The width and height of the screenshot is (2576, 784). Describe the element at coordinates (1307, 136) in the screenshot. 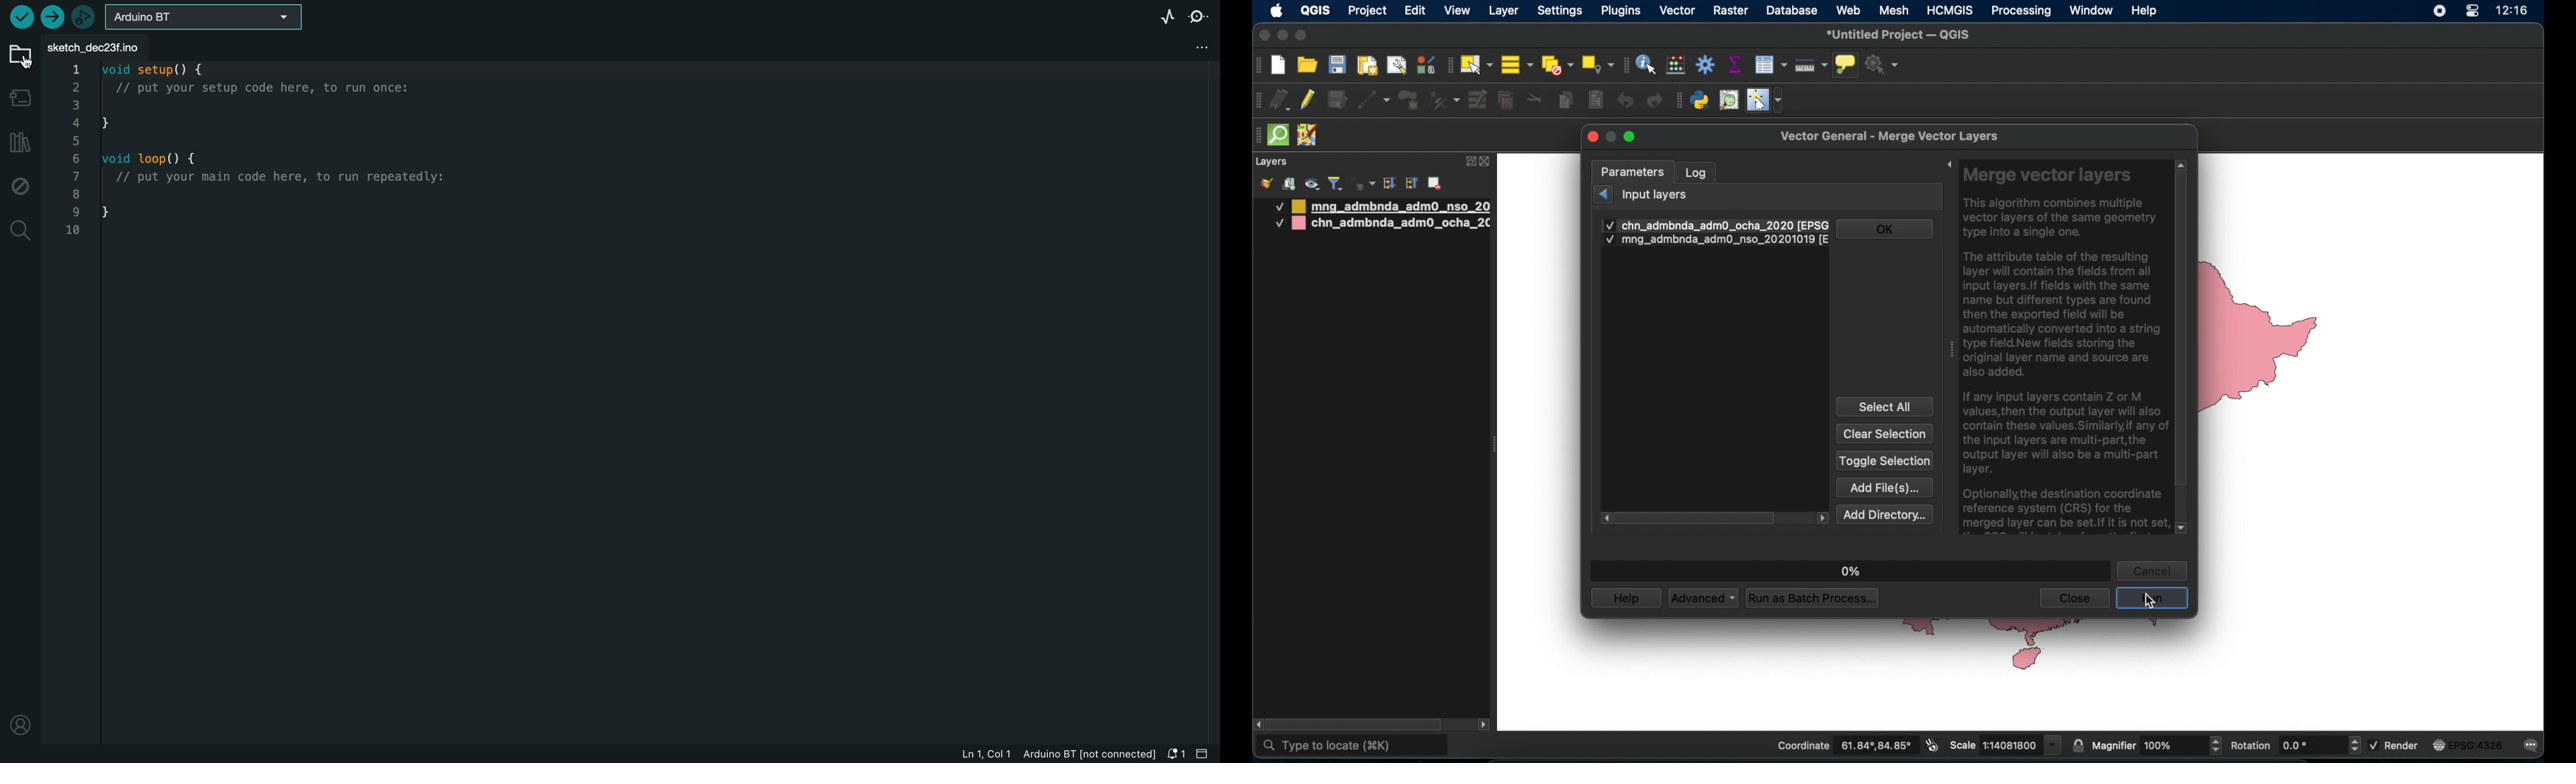

I see `josh remote` at that location.